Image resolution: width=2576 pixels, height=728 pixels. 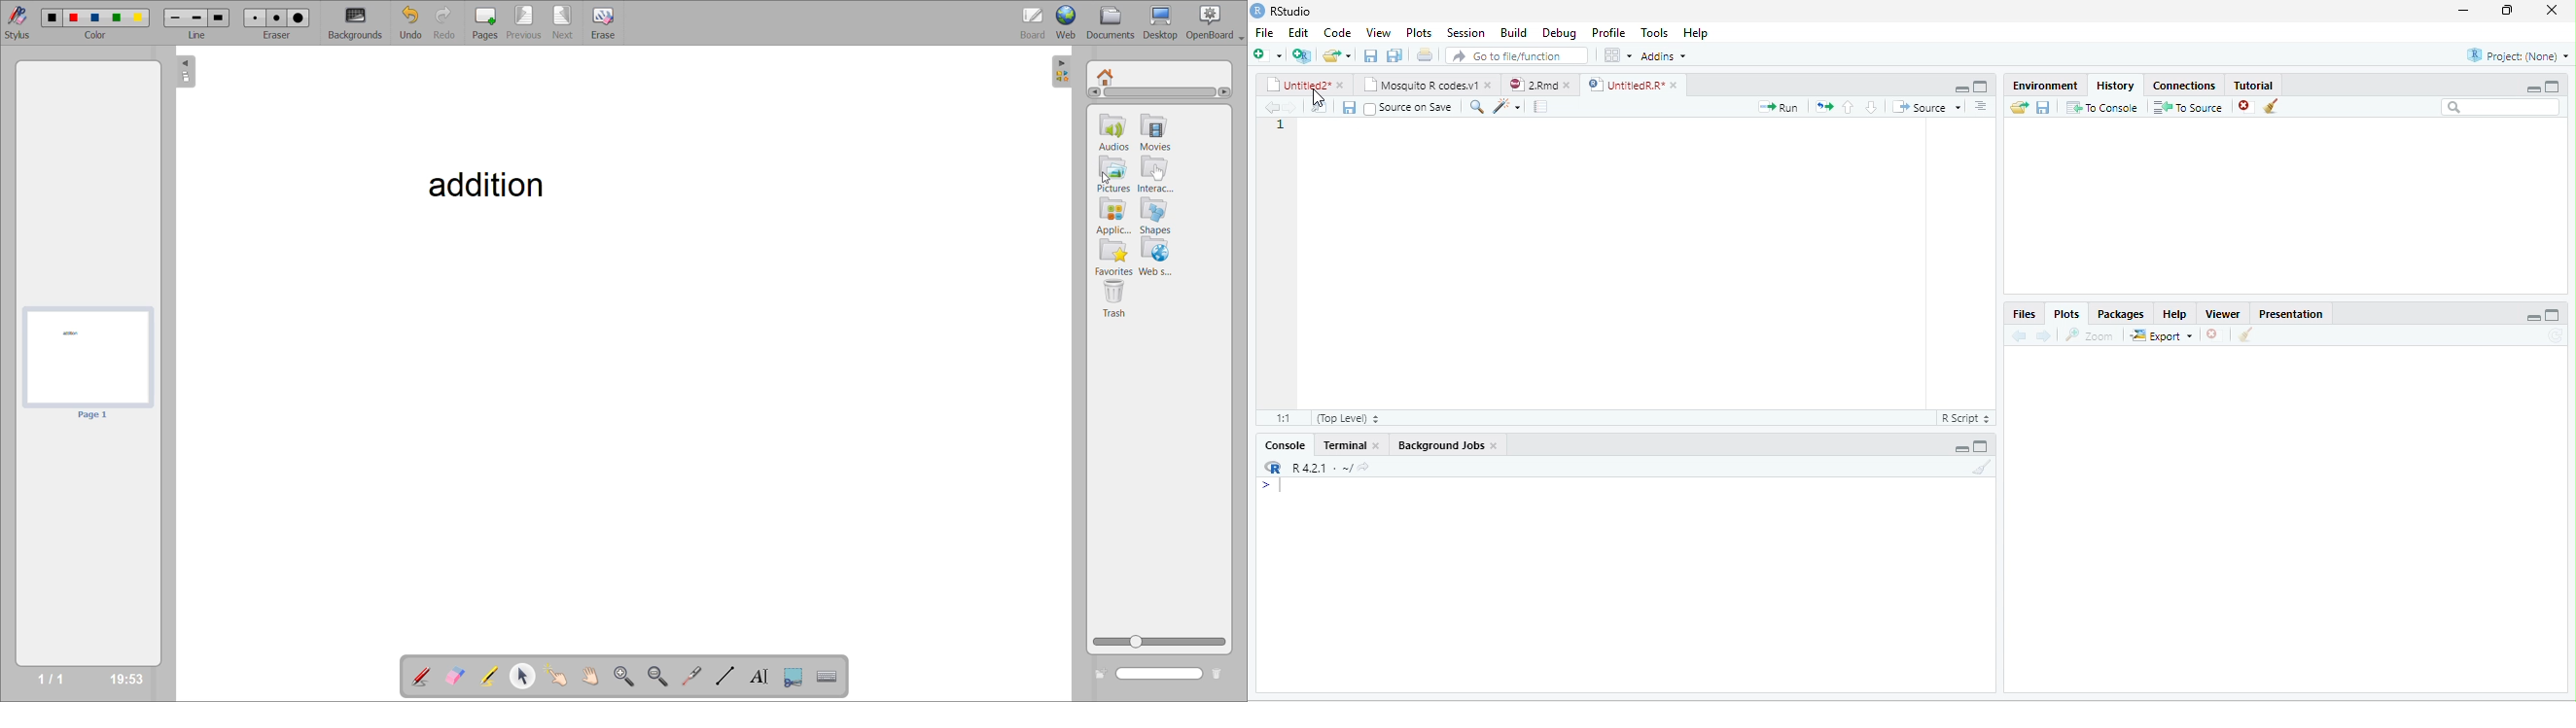 What do you see at coordinates (1220, 675) in the screenshot?
I see `delete` at bounding box center [1220, 675].